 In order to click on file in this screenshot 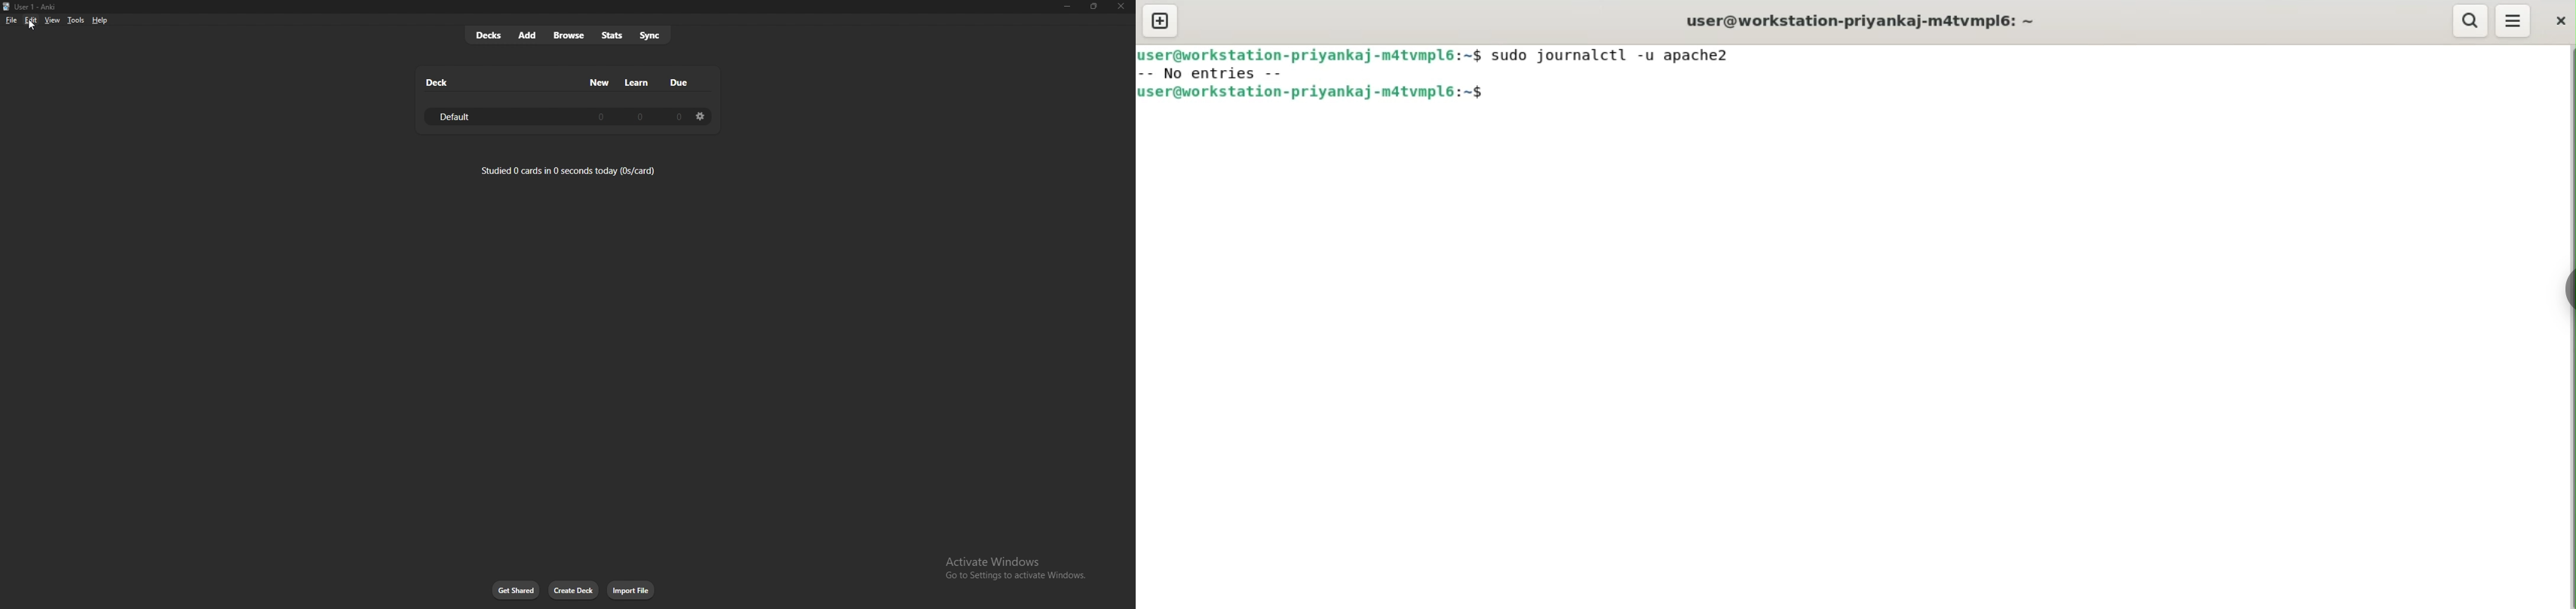, I will do `click(12, 20)`.